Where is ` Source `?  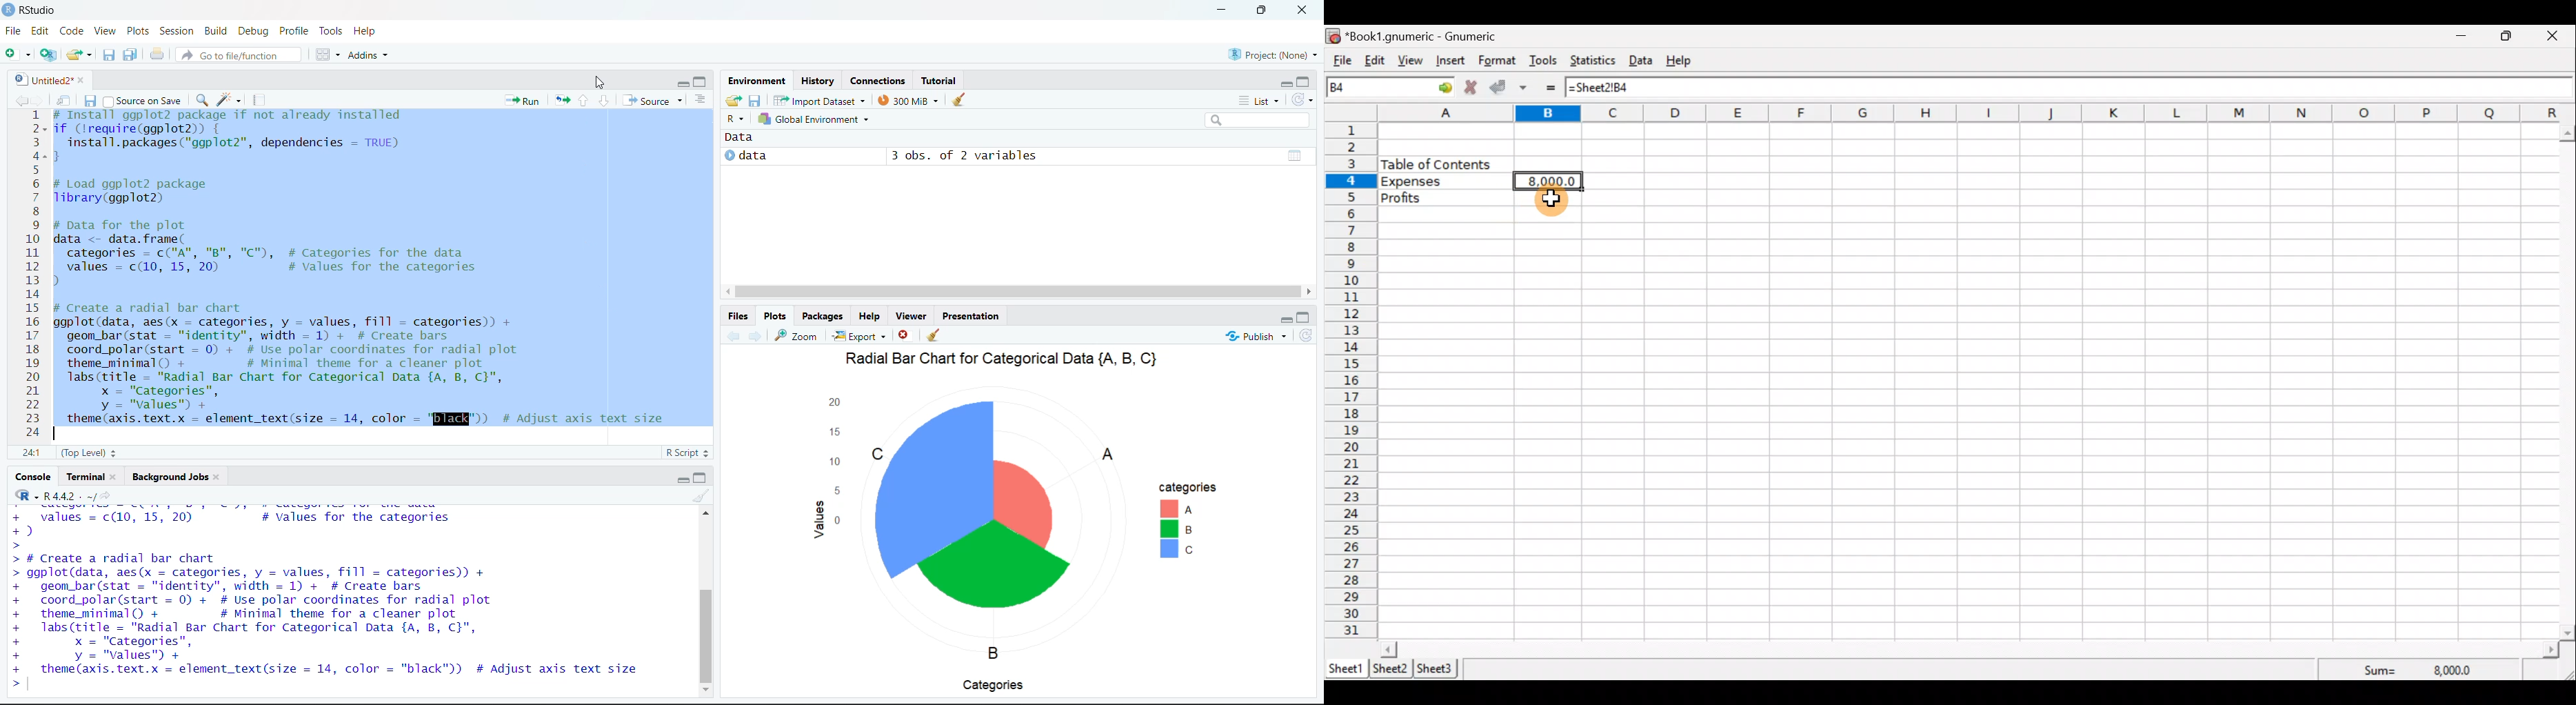
 Source  is located at coordinates (656, 101).